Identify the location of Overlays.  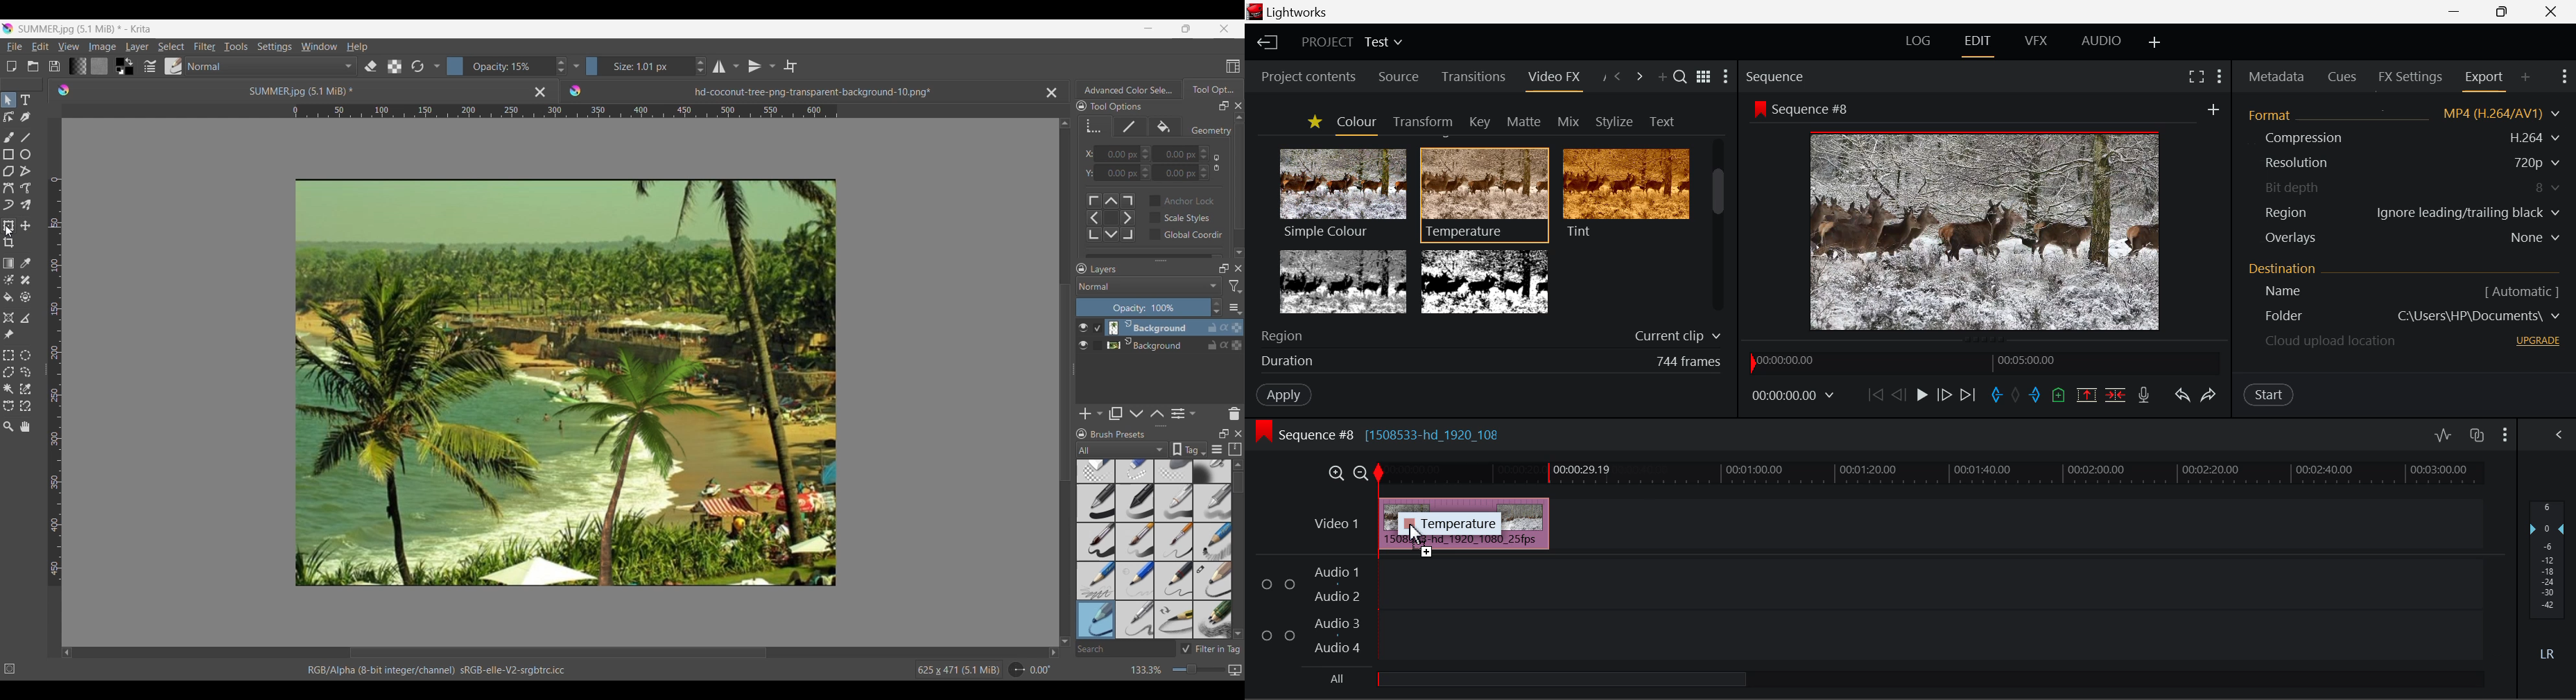
(2290, 238).